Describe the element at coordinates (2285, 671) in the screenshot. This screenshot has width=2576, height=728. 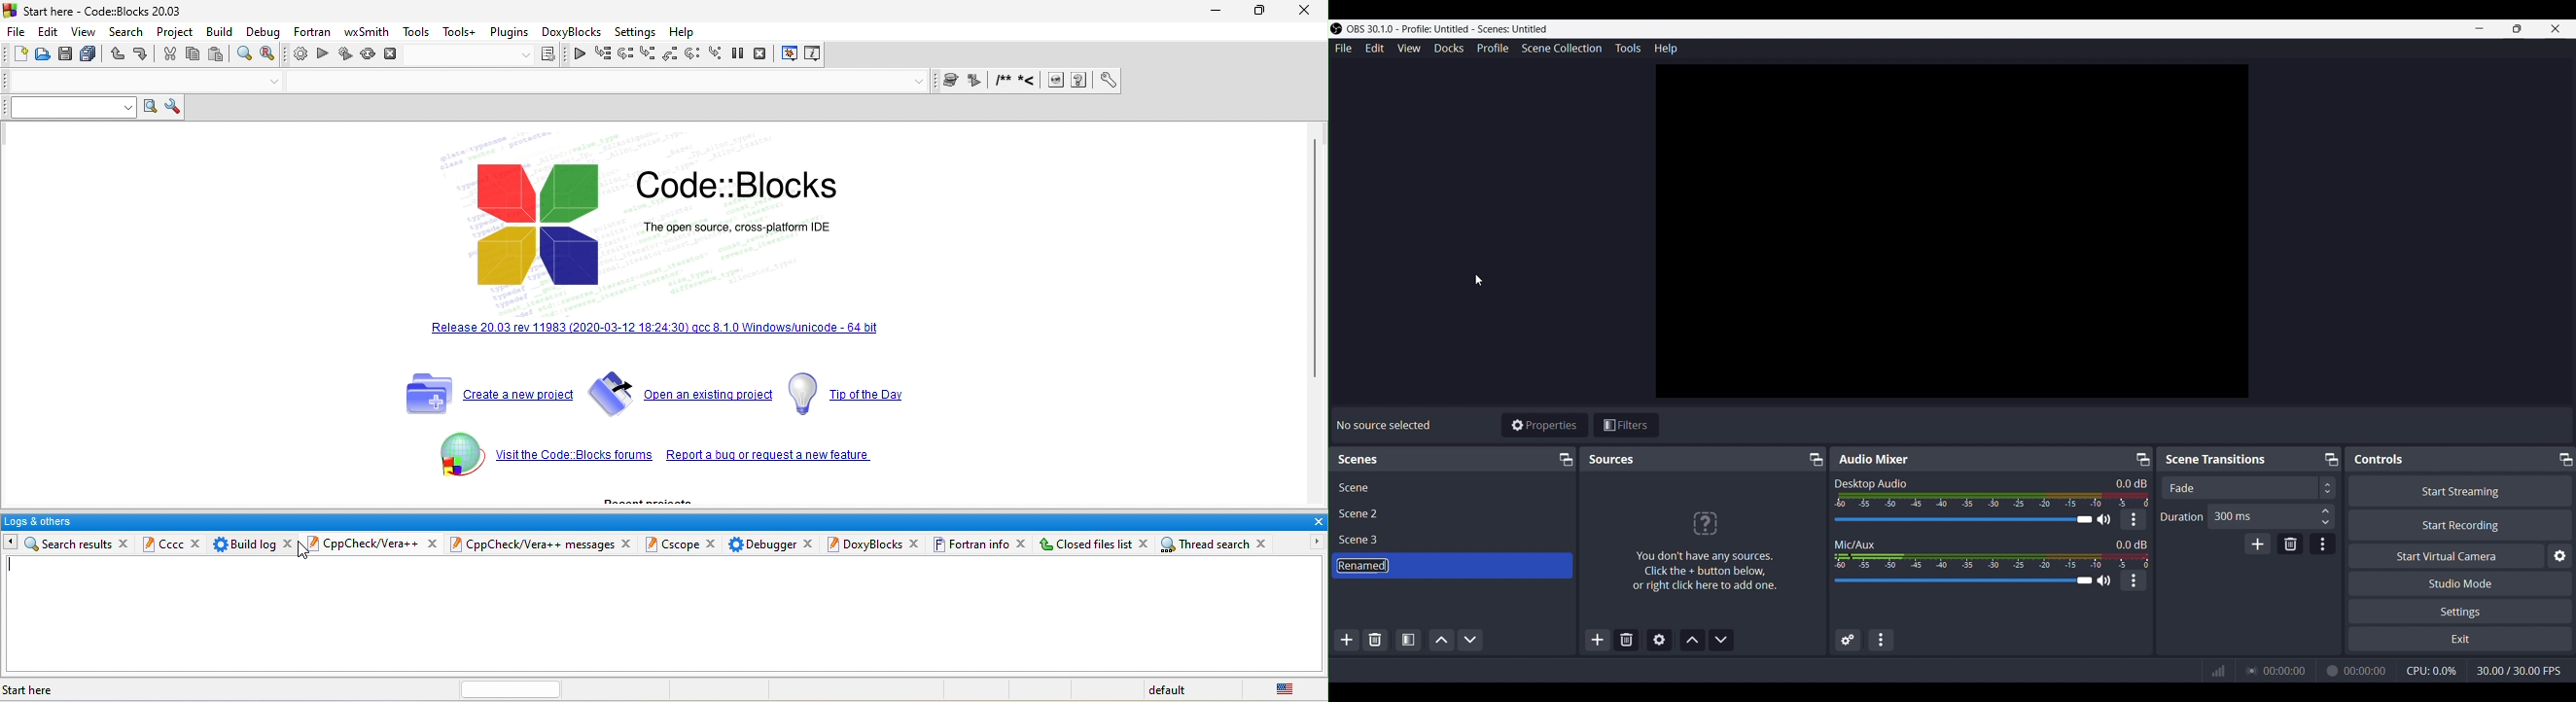
I see `Live Duration Time` at that location.